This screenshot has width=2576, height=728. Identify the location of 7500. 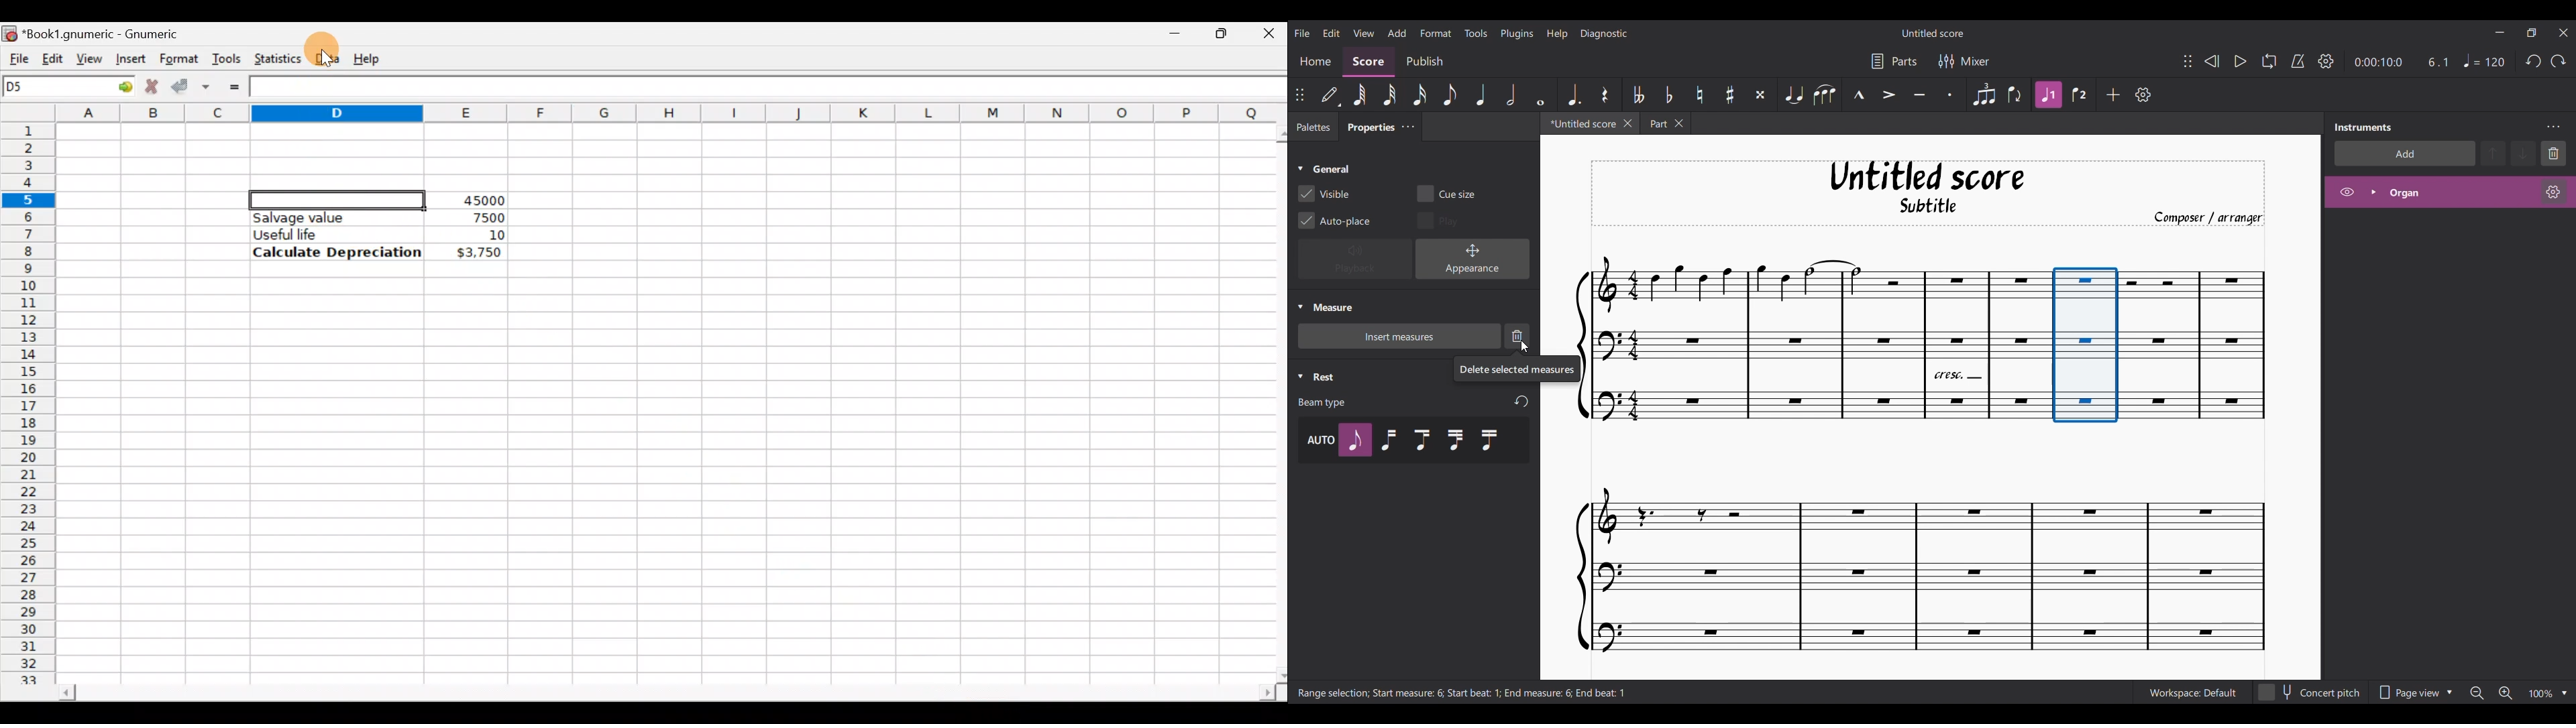
(467, 217).